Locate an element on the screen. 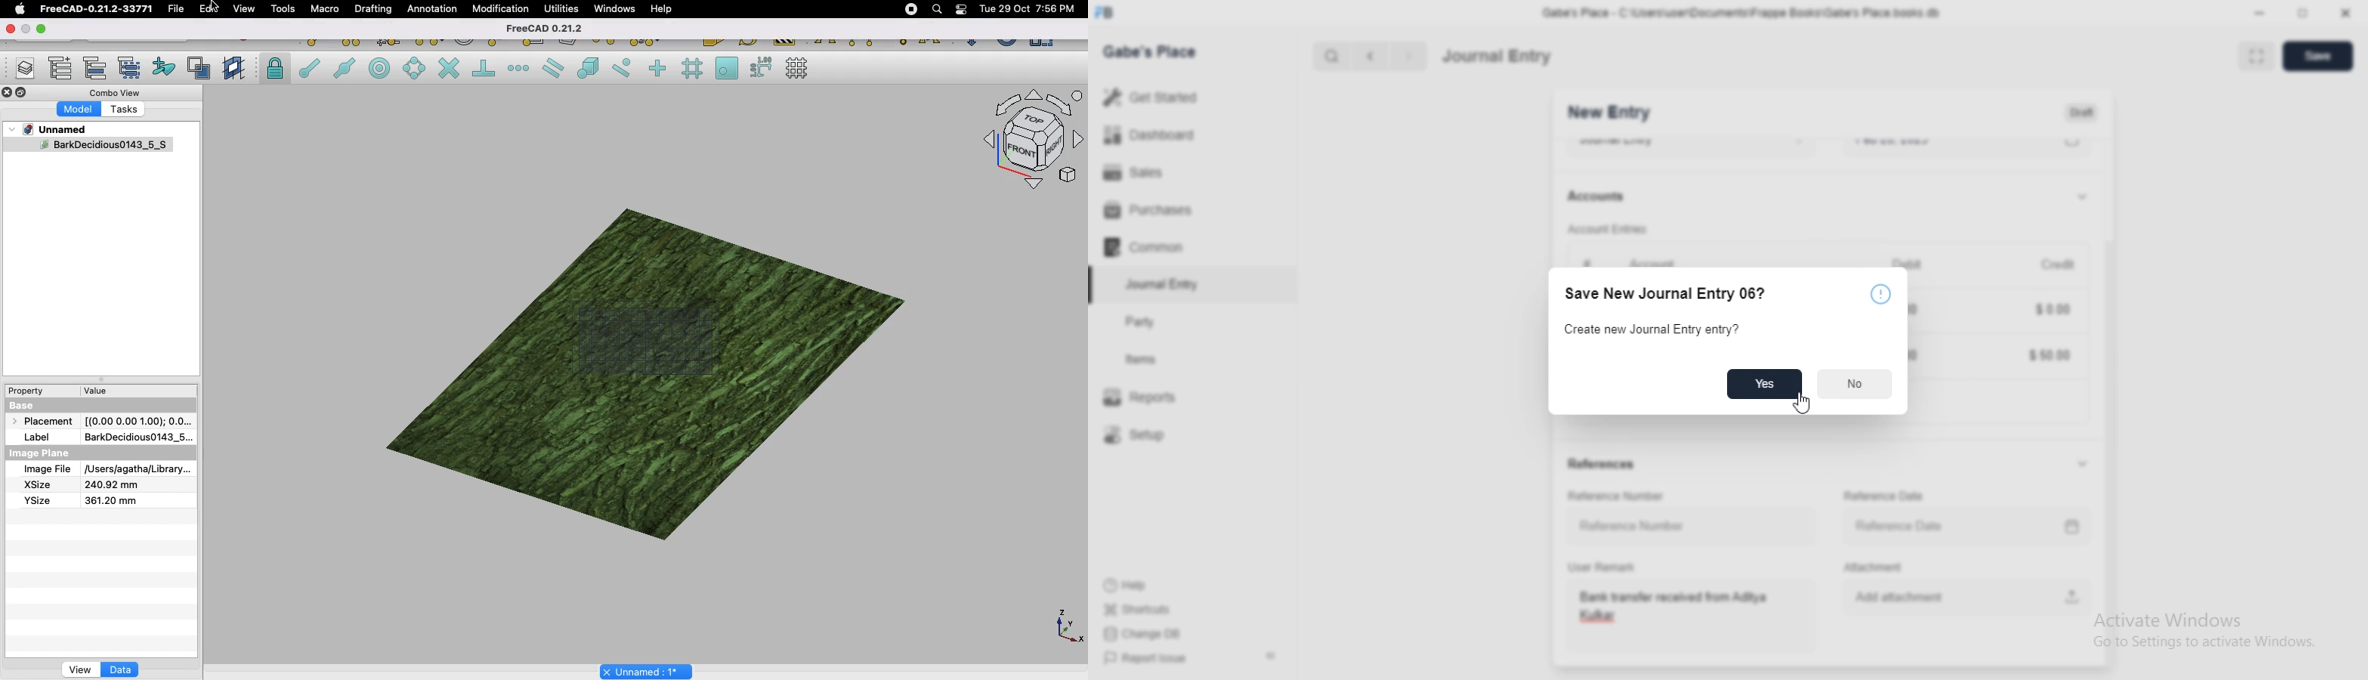 The image size is (2380, 700). Model is located at coordinates (79, 110).